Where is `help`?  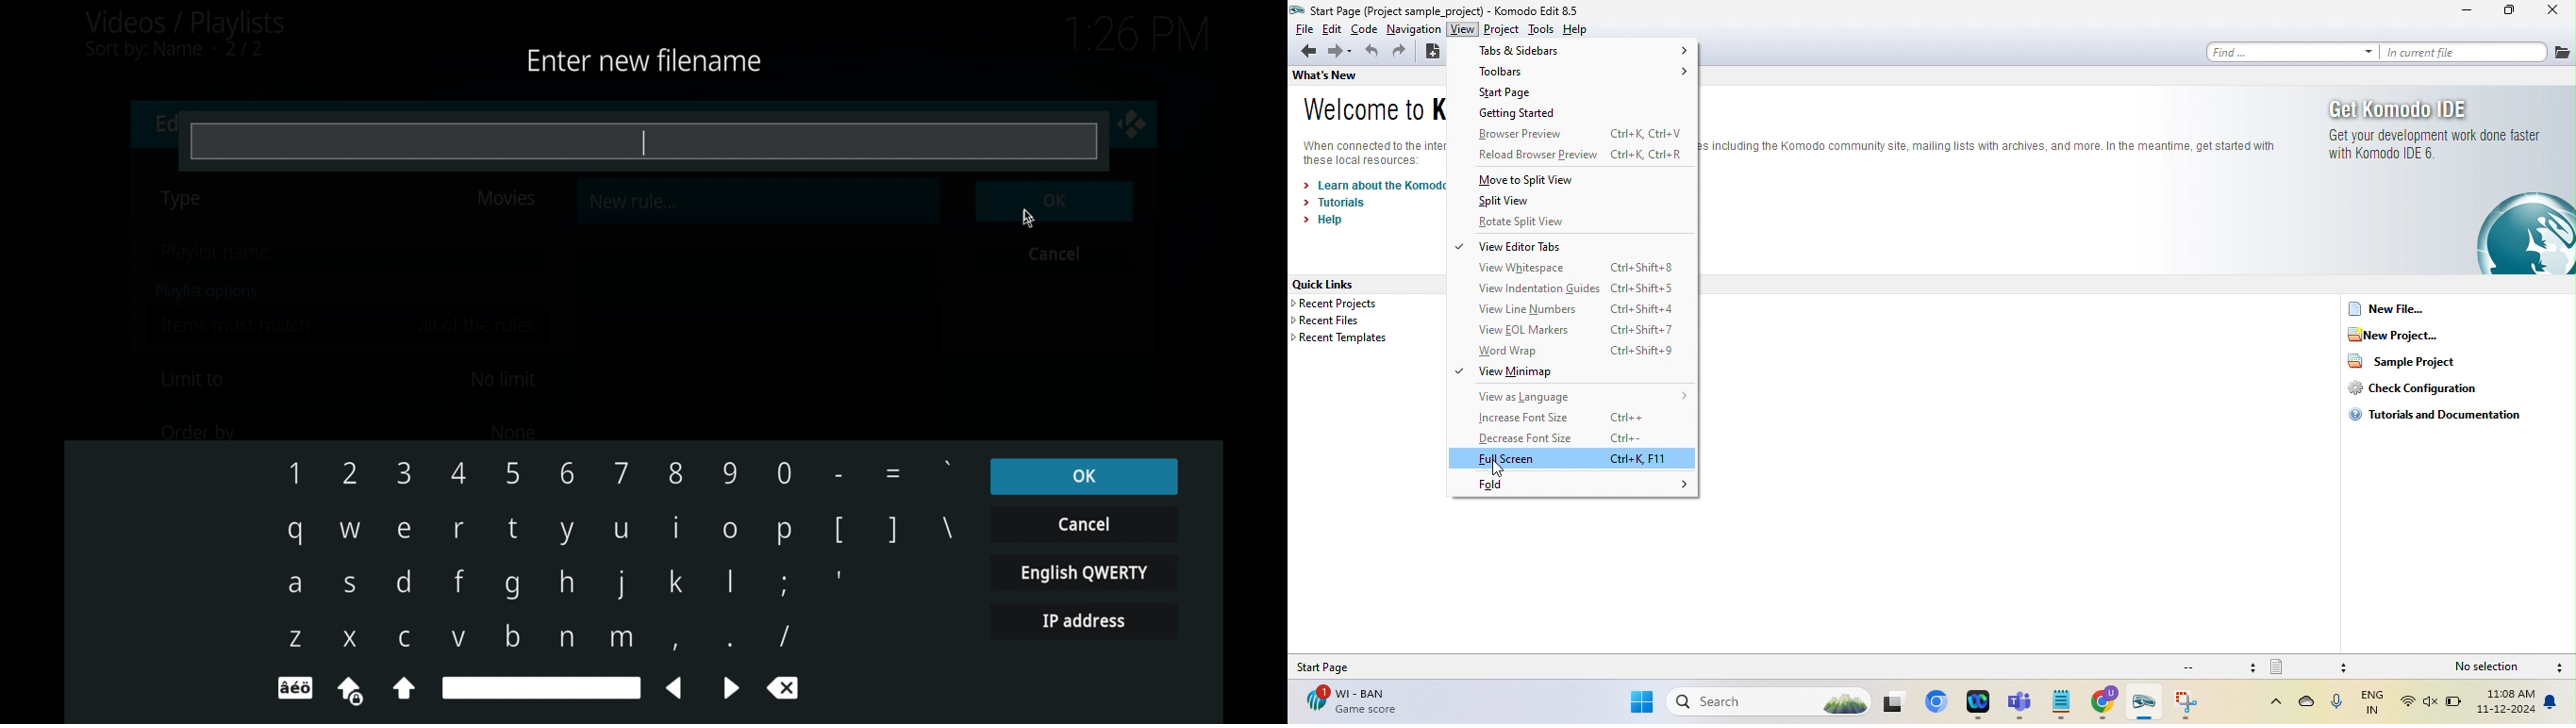
help is located at coordinates (1582, 29).